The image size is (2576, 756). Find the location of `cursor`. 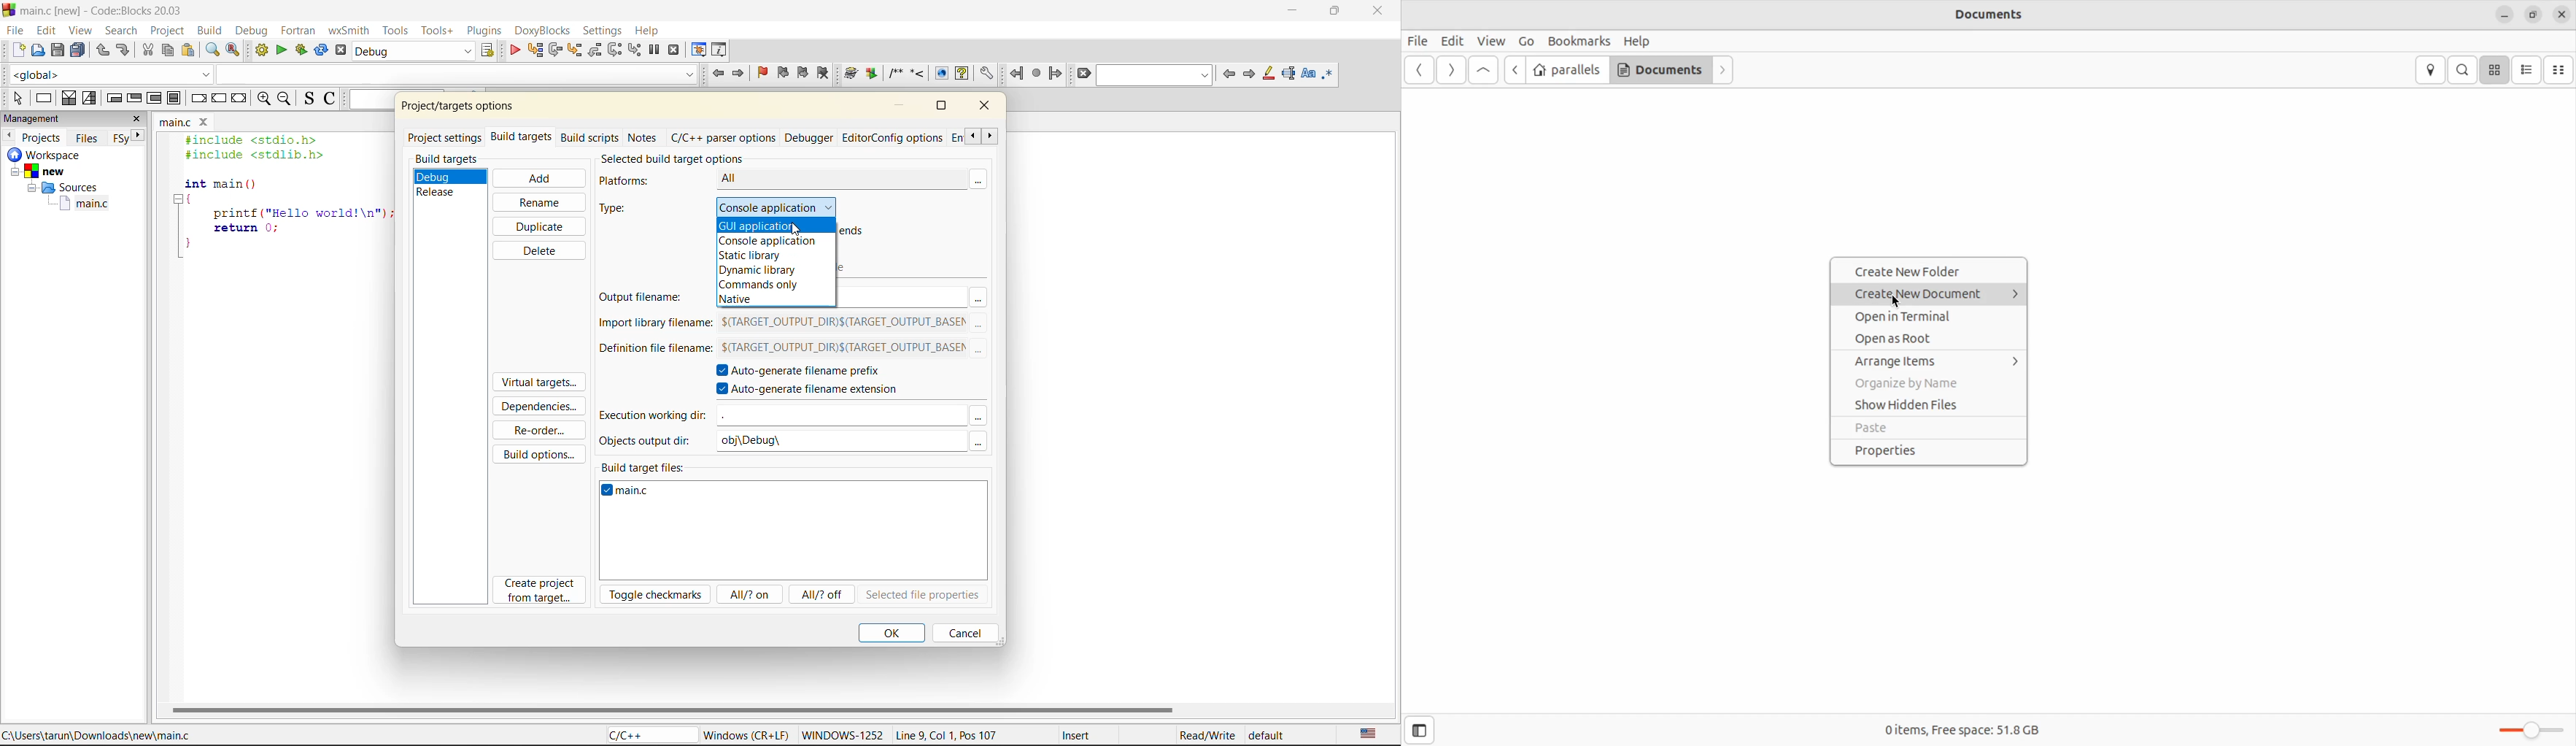

cursor is located at coordinates (800, 232).